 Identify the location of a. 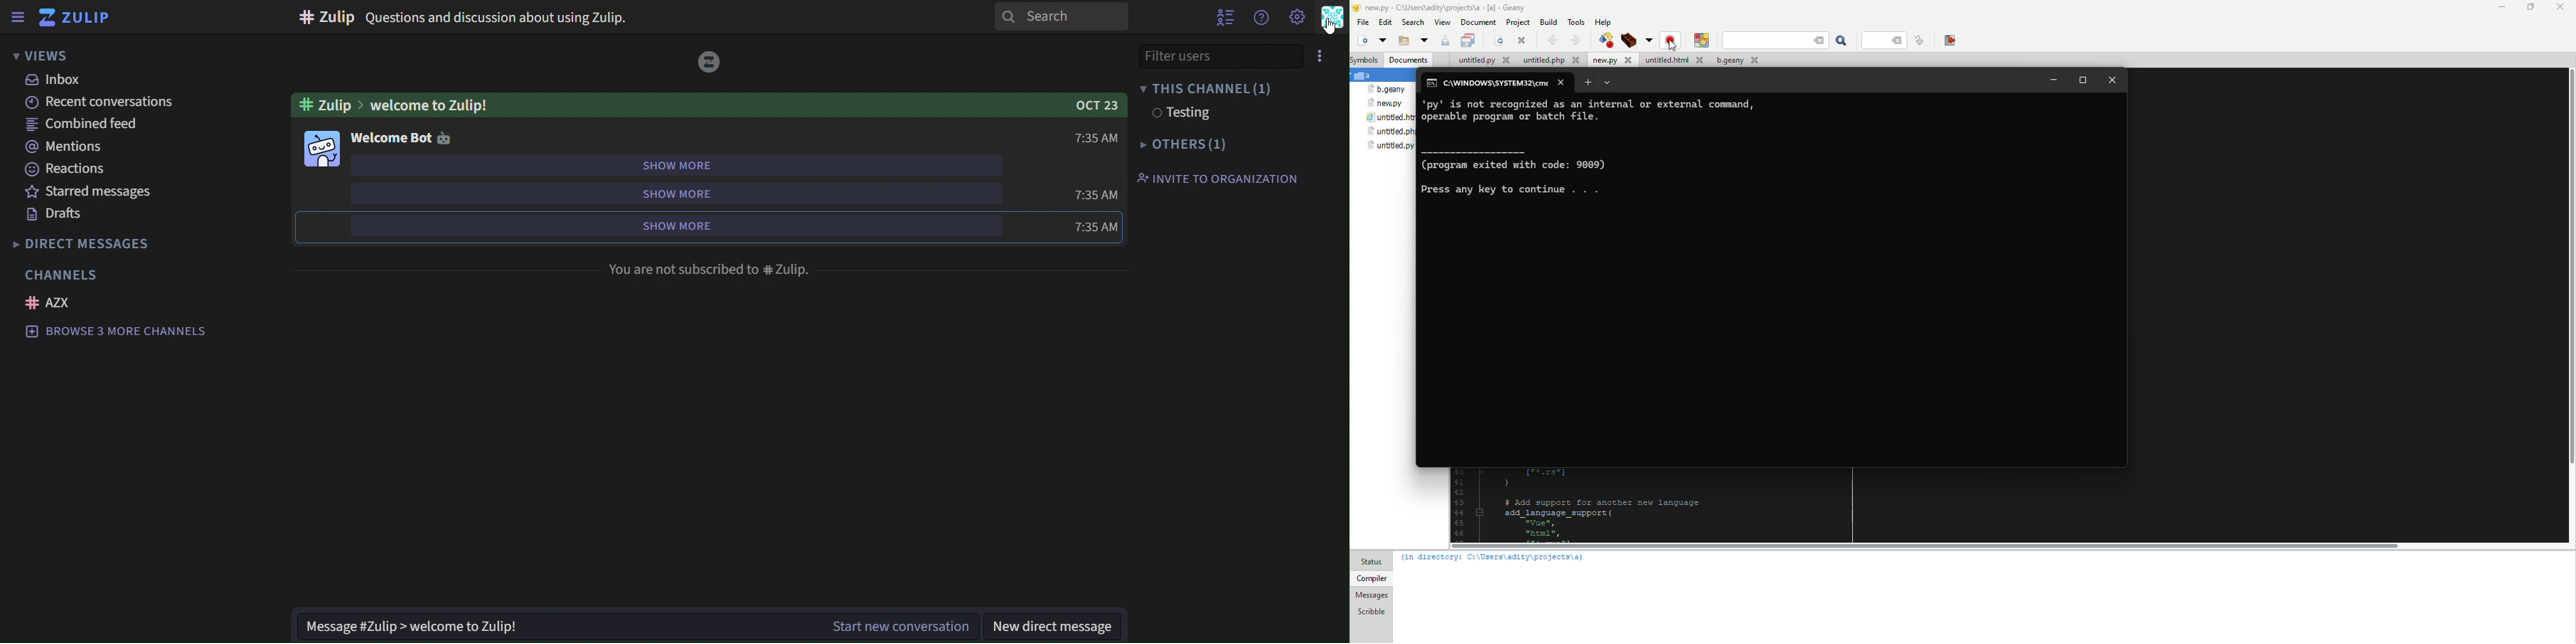
(1365, 75).